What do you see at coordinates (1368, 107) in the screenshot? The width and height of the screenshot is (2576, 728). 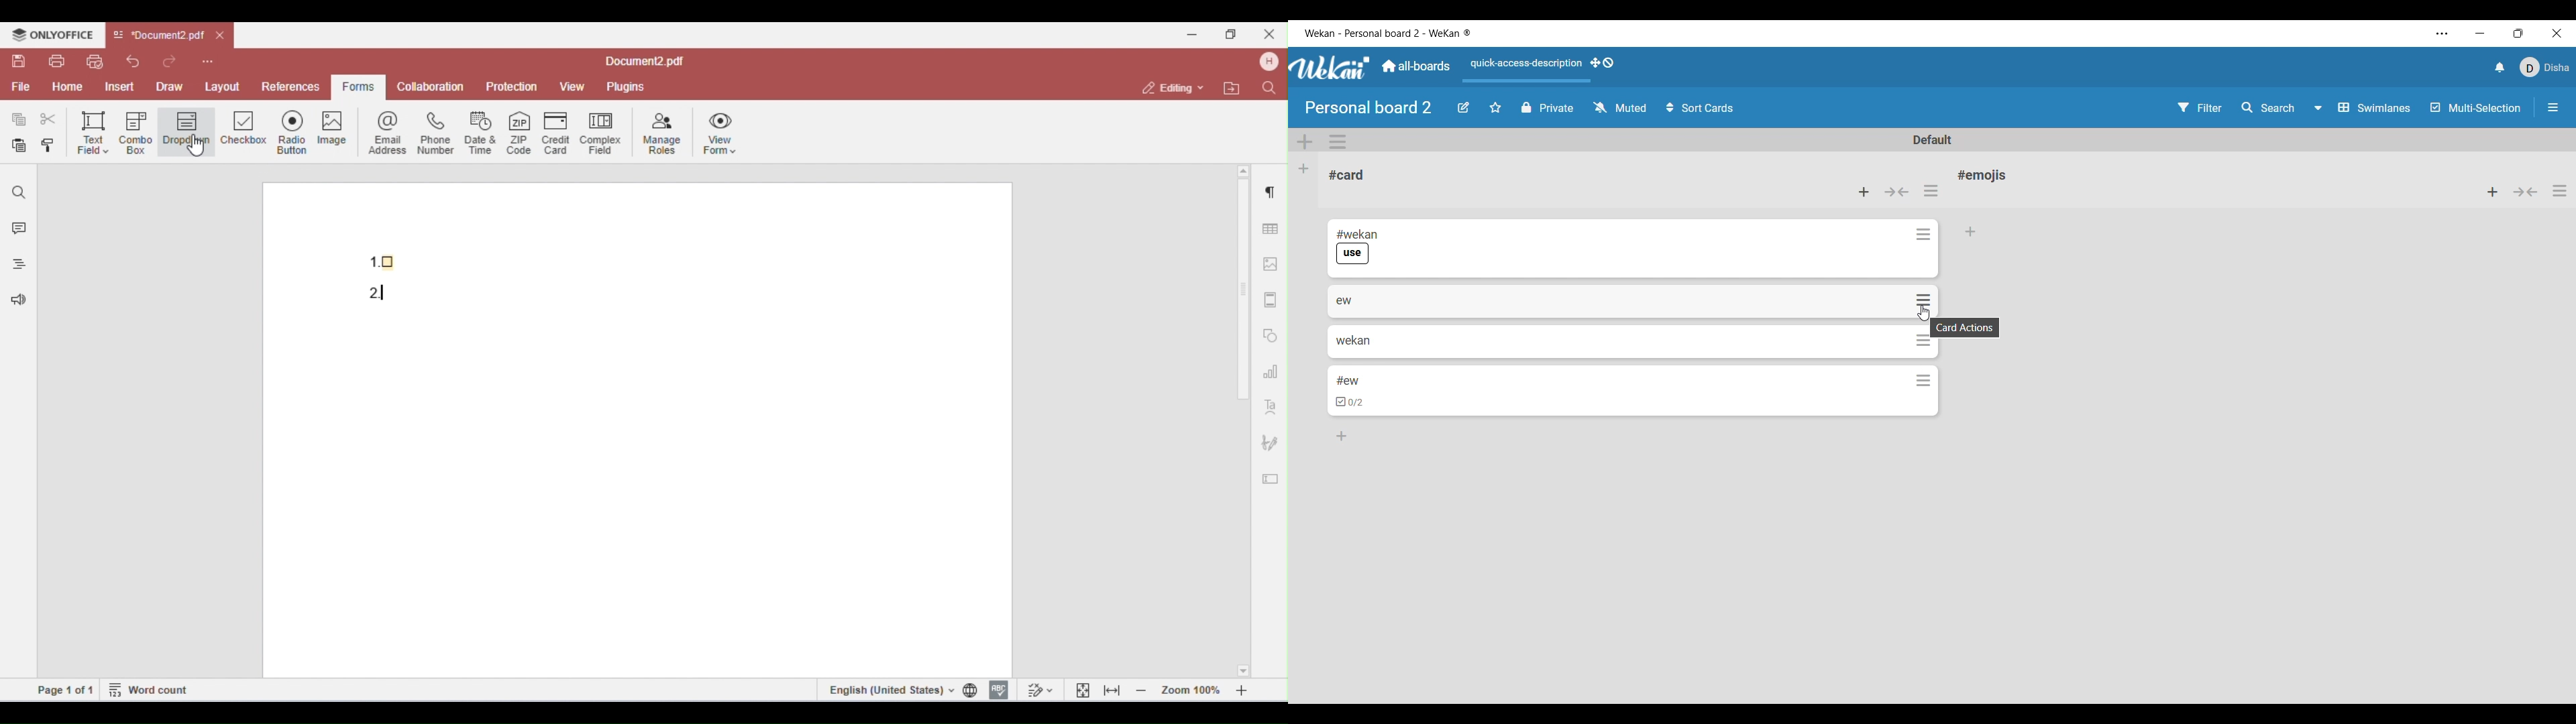 I see `Board name` at bounding box center [1368, 107].